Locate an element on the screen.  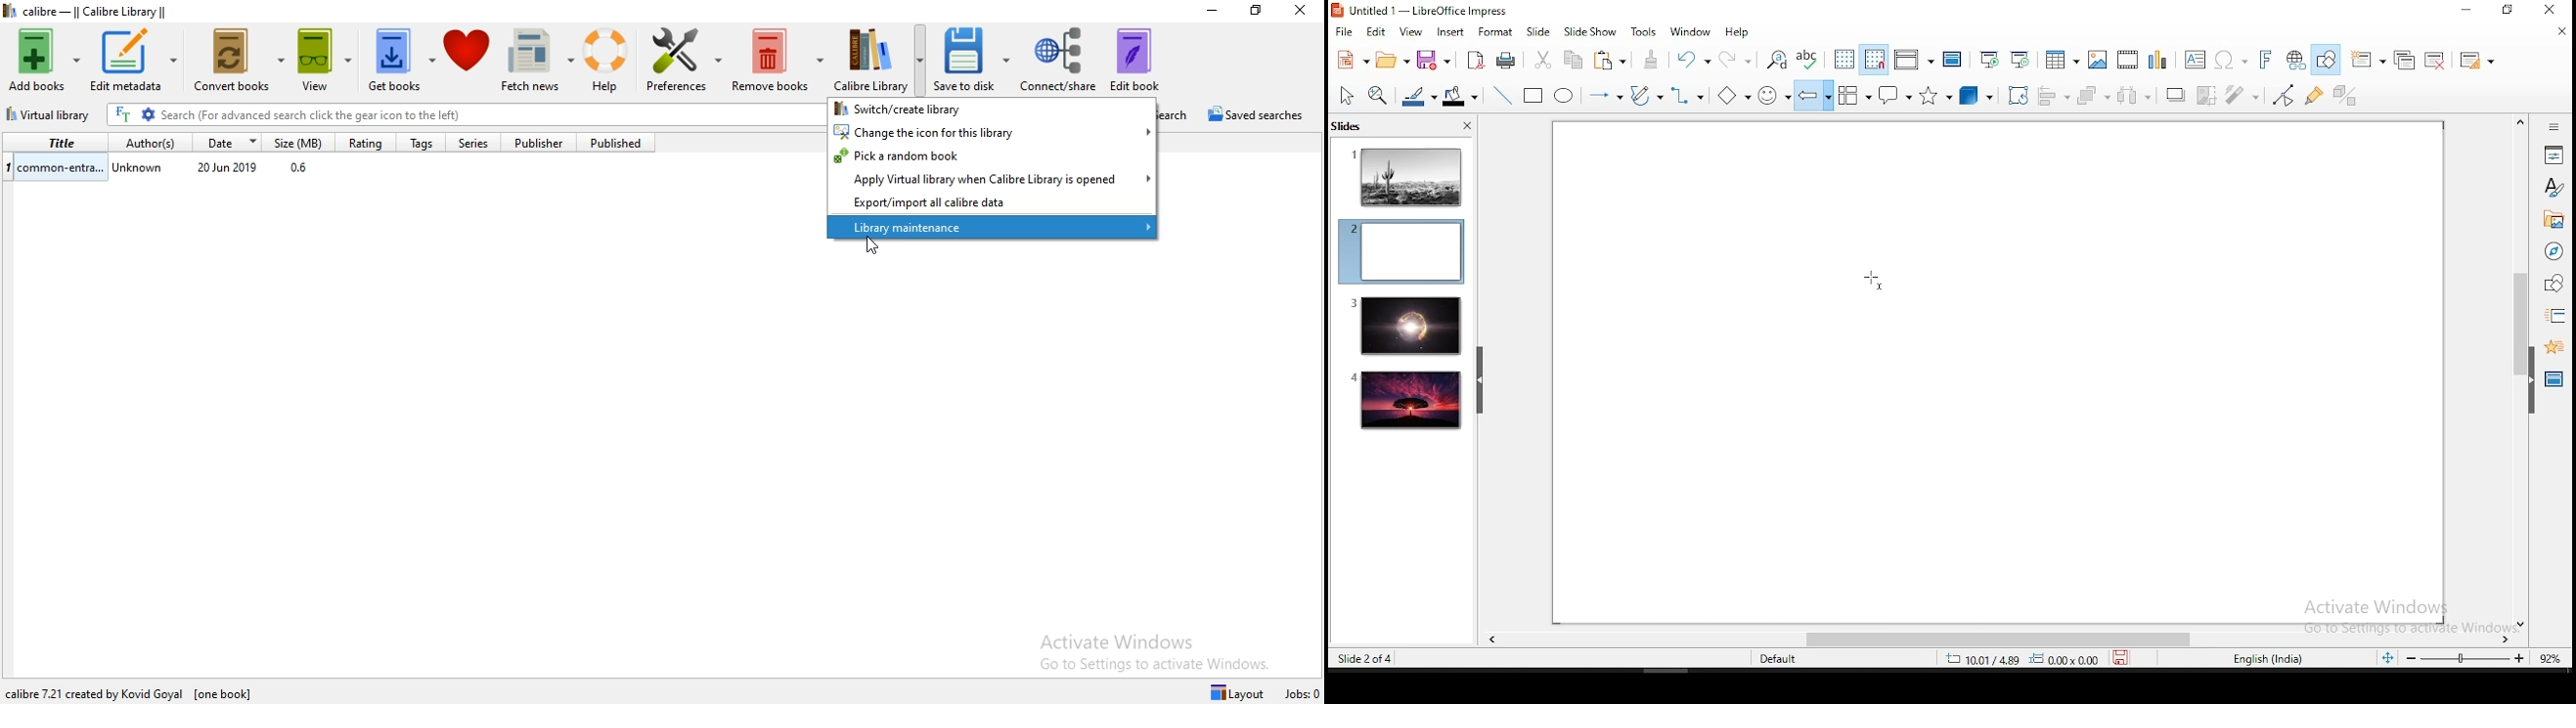
pick a random book is located at coordinates (993, 156).